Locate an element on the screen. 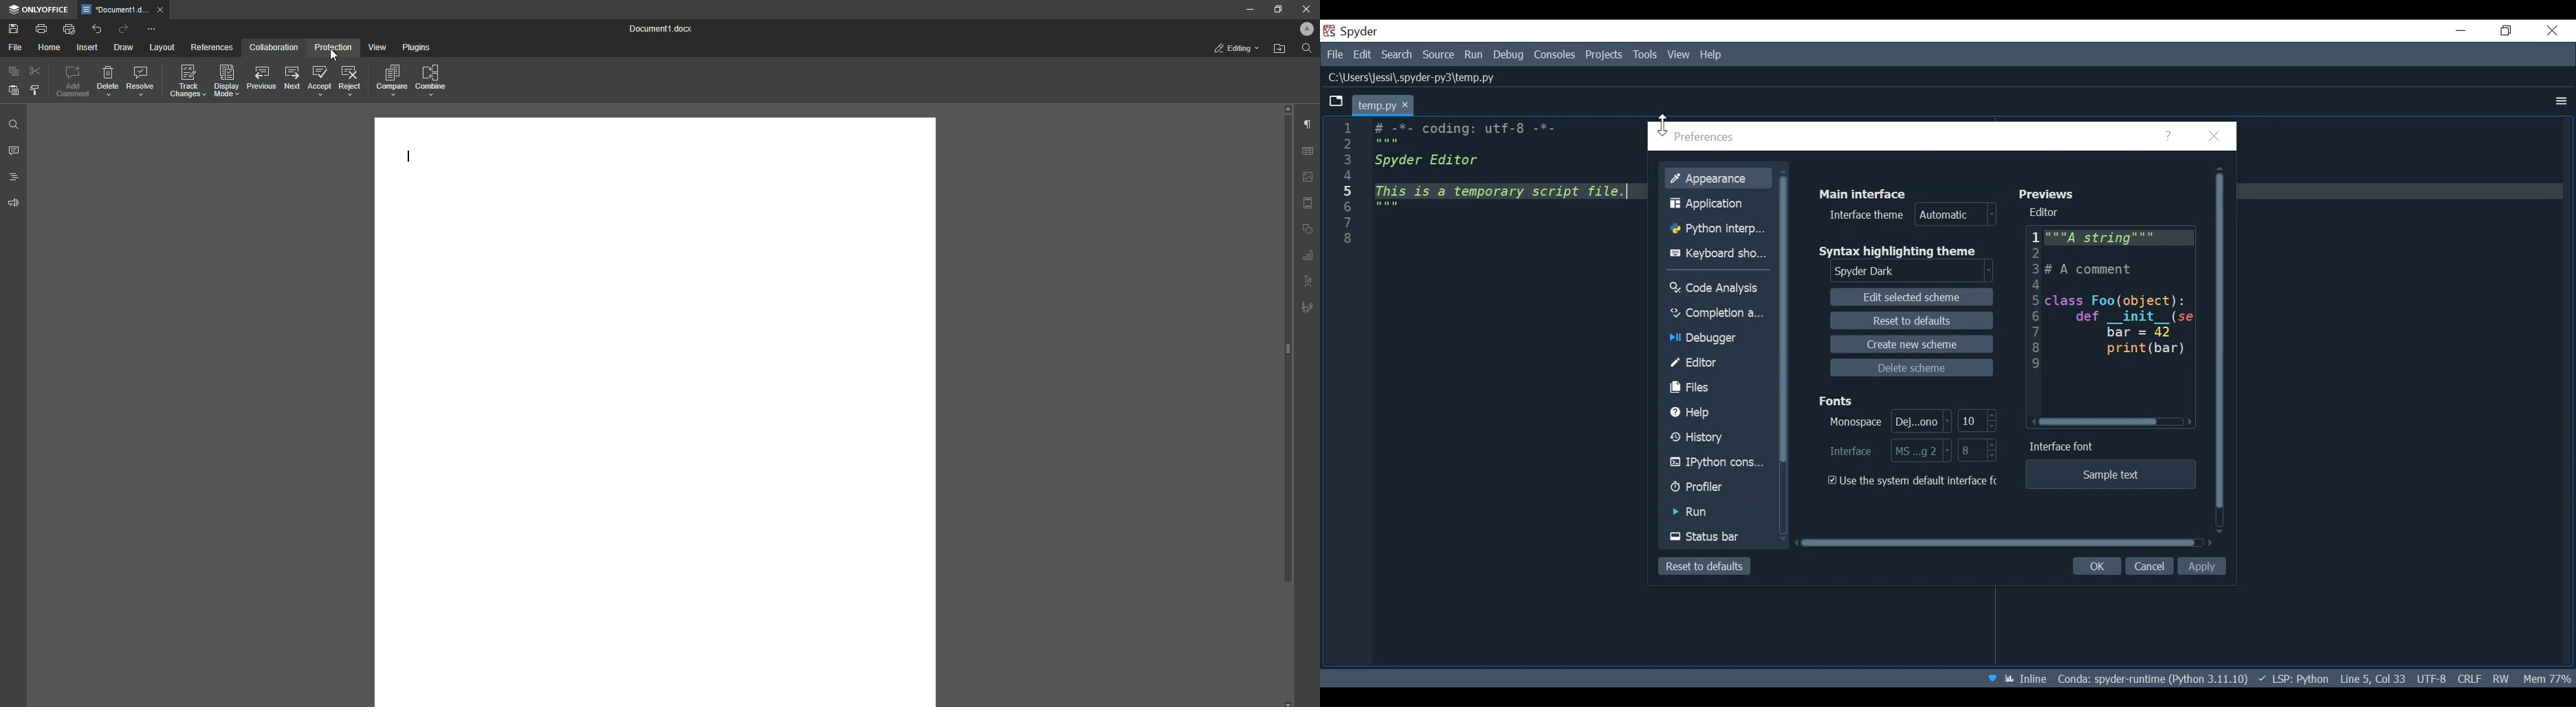 The height and width of the screenshot is (728, 2576). Editor is located at coordinates (1718, 363).